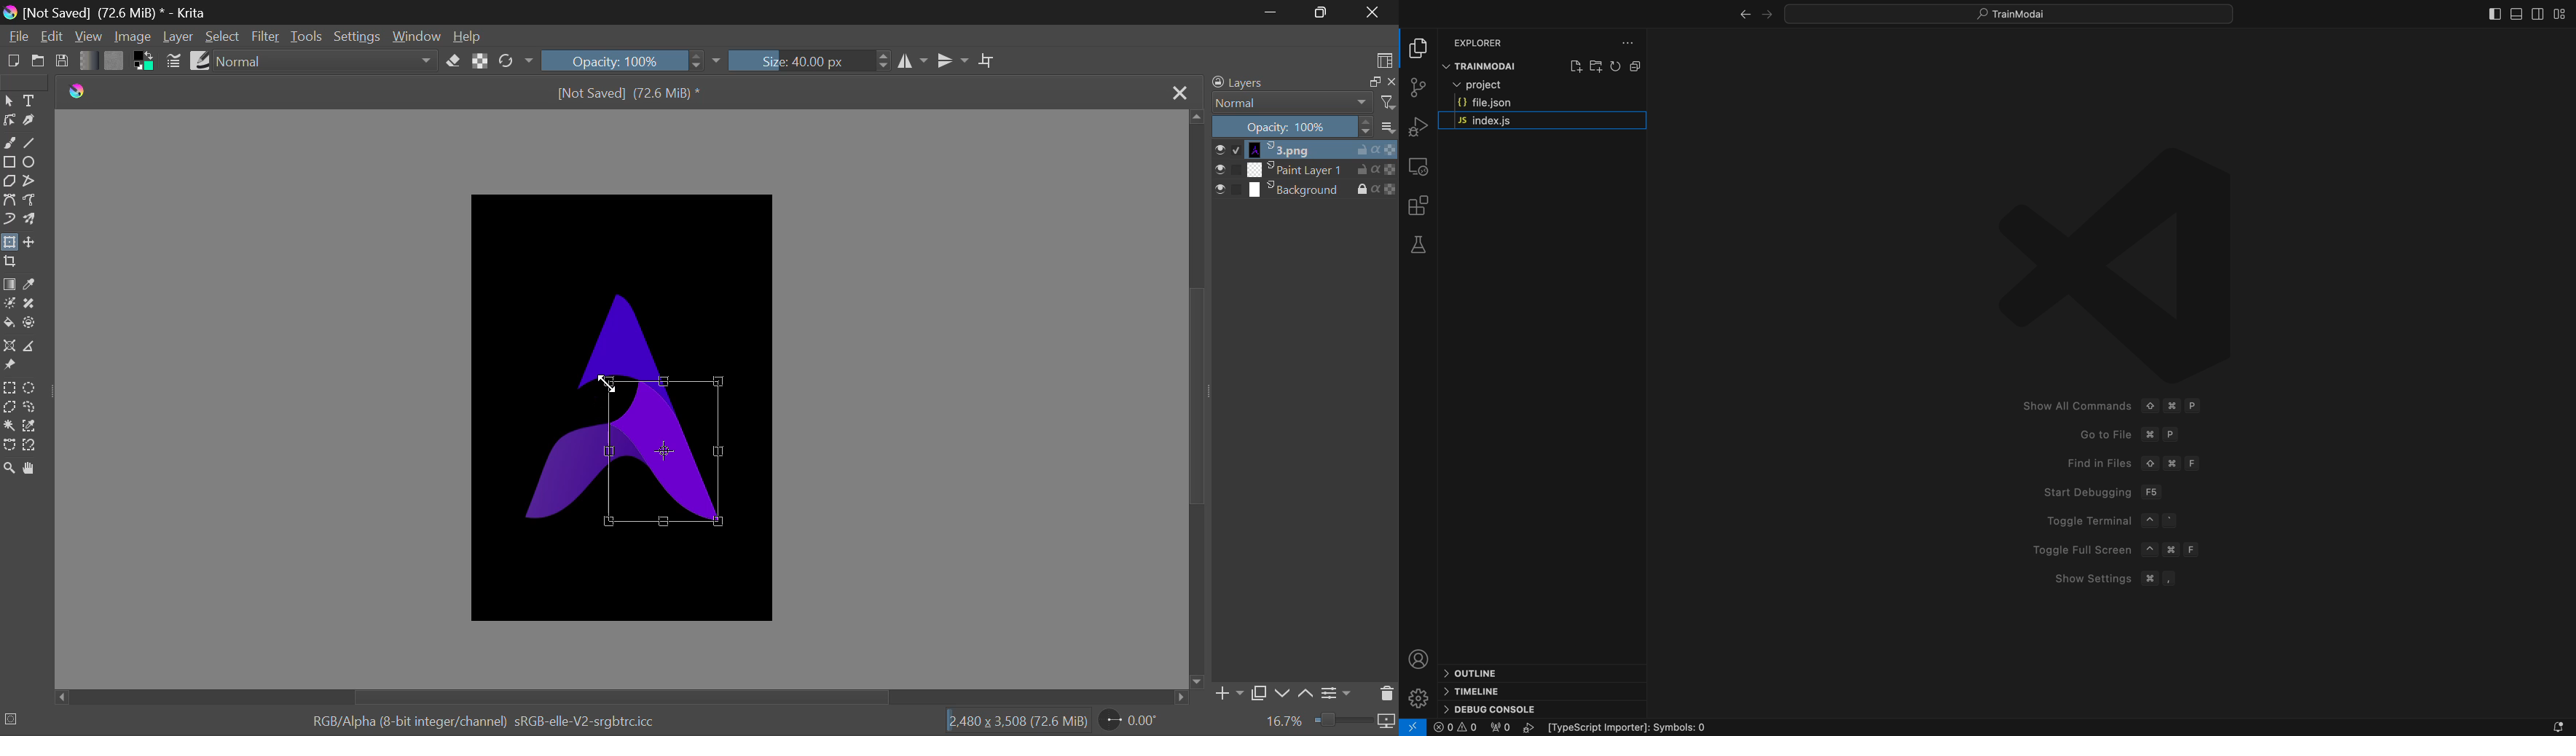 The image size is (2576, 756). I want to click on Delete Layer, so click(1383, 694).